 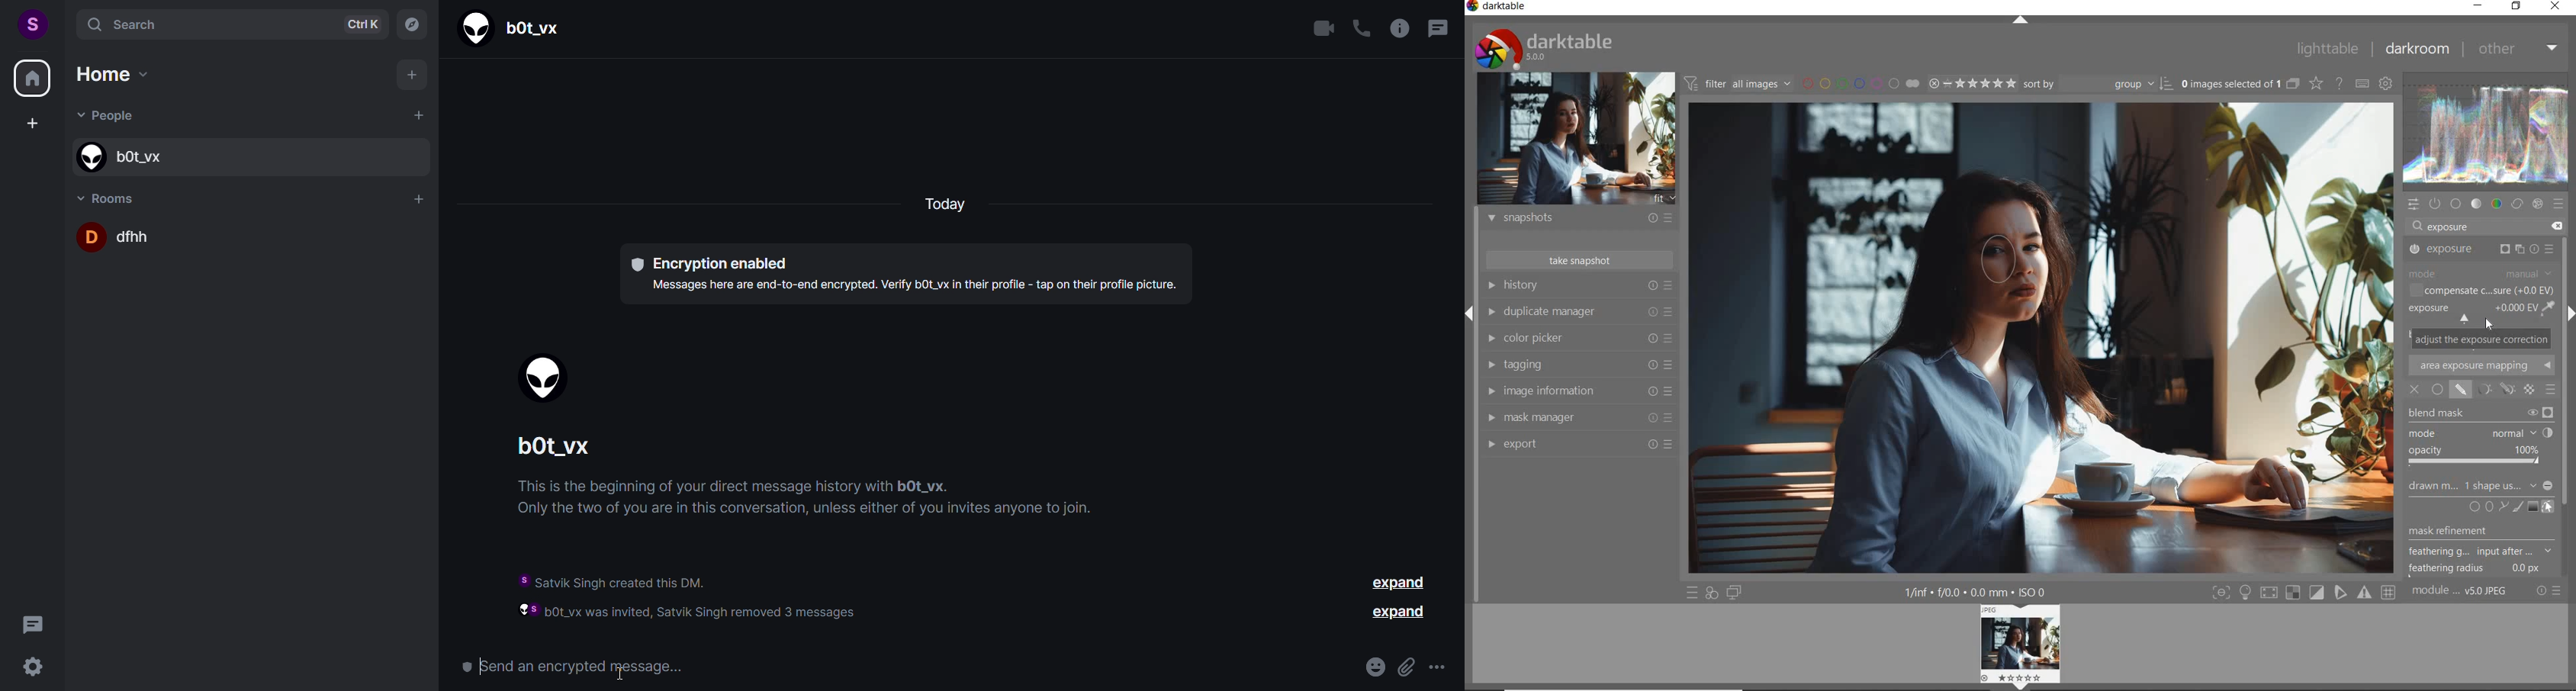 I want to click on threads, so click(x=1436, y=31).